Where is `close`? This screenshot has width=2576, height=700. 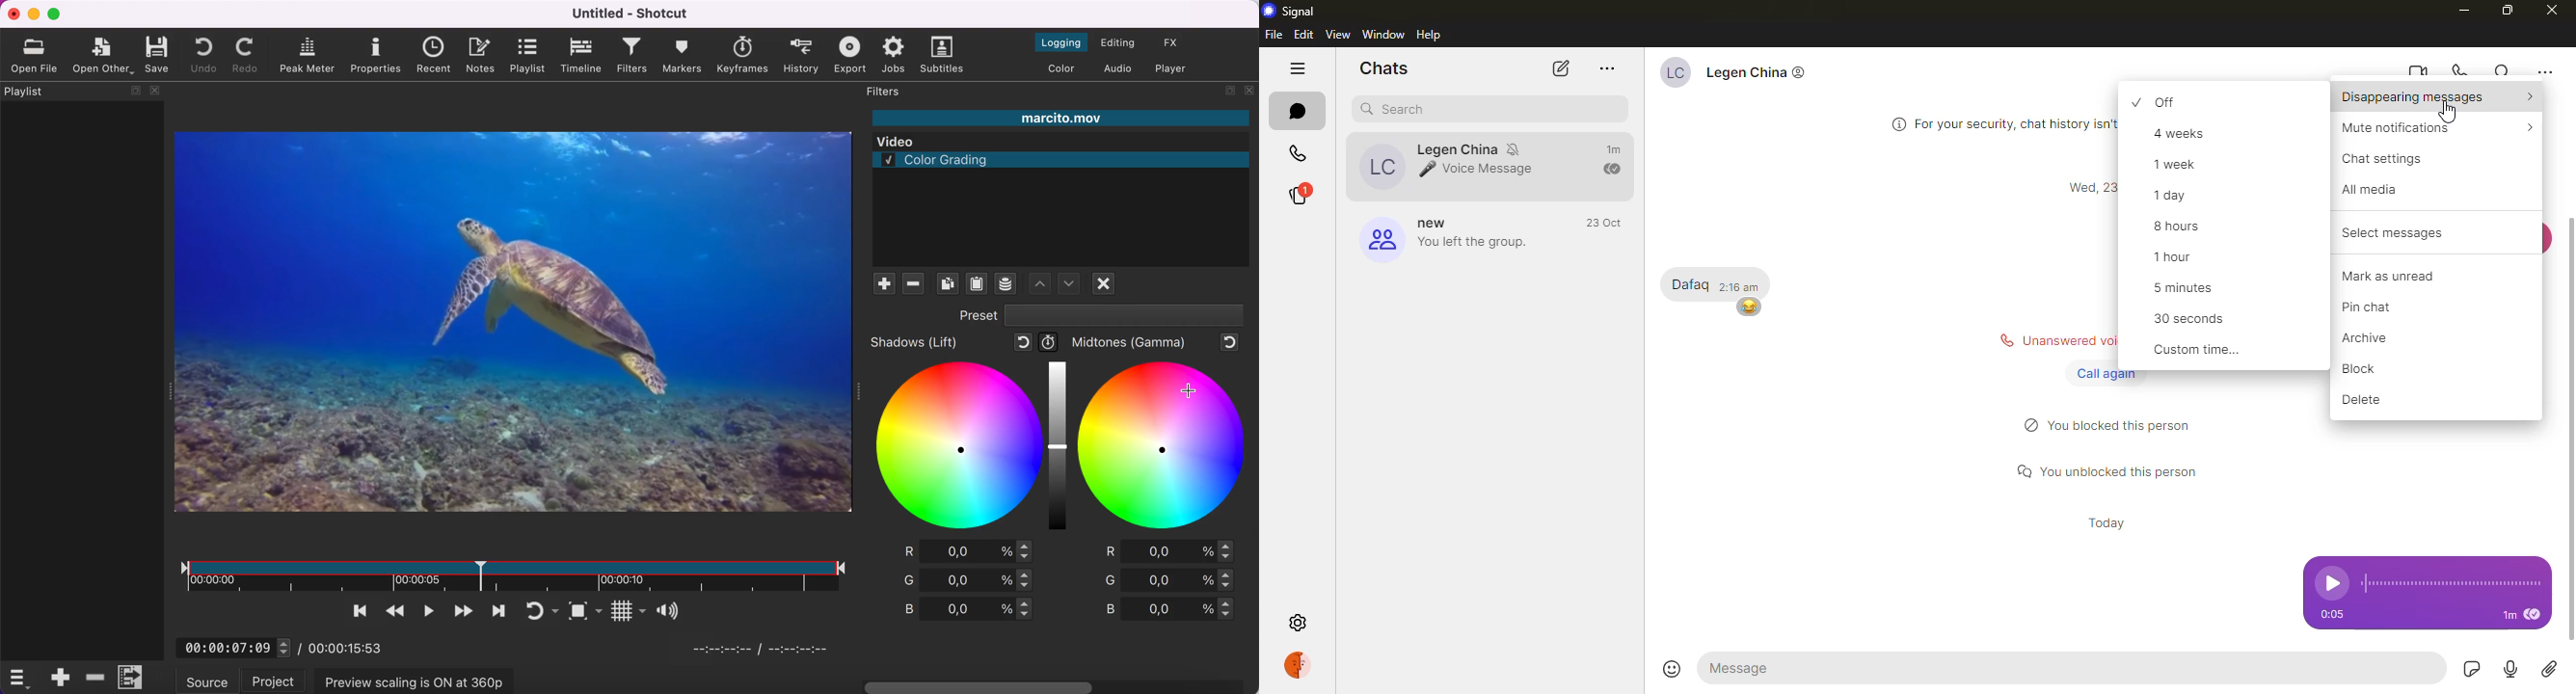 close is located at coordinates (12, 13).